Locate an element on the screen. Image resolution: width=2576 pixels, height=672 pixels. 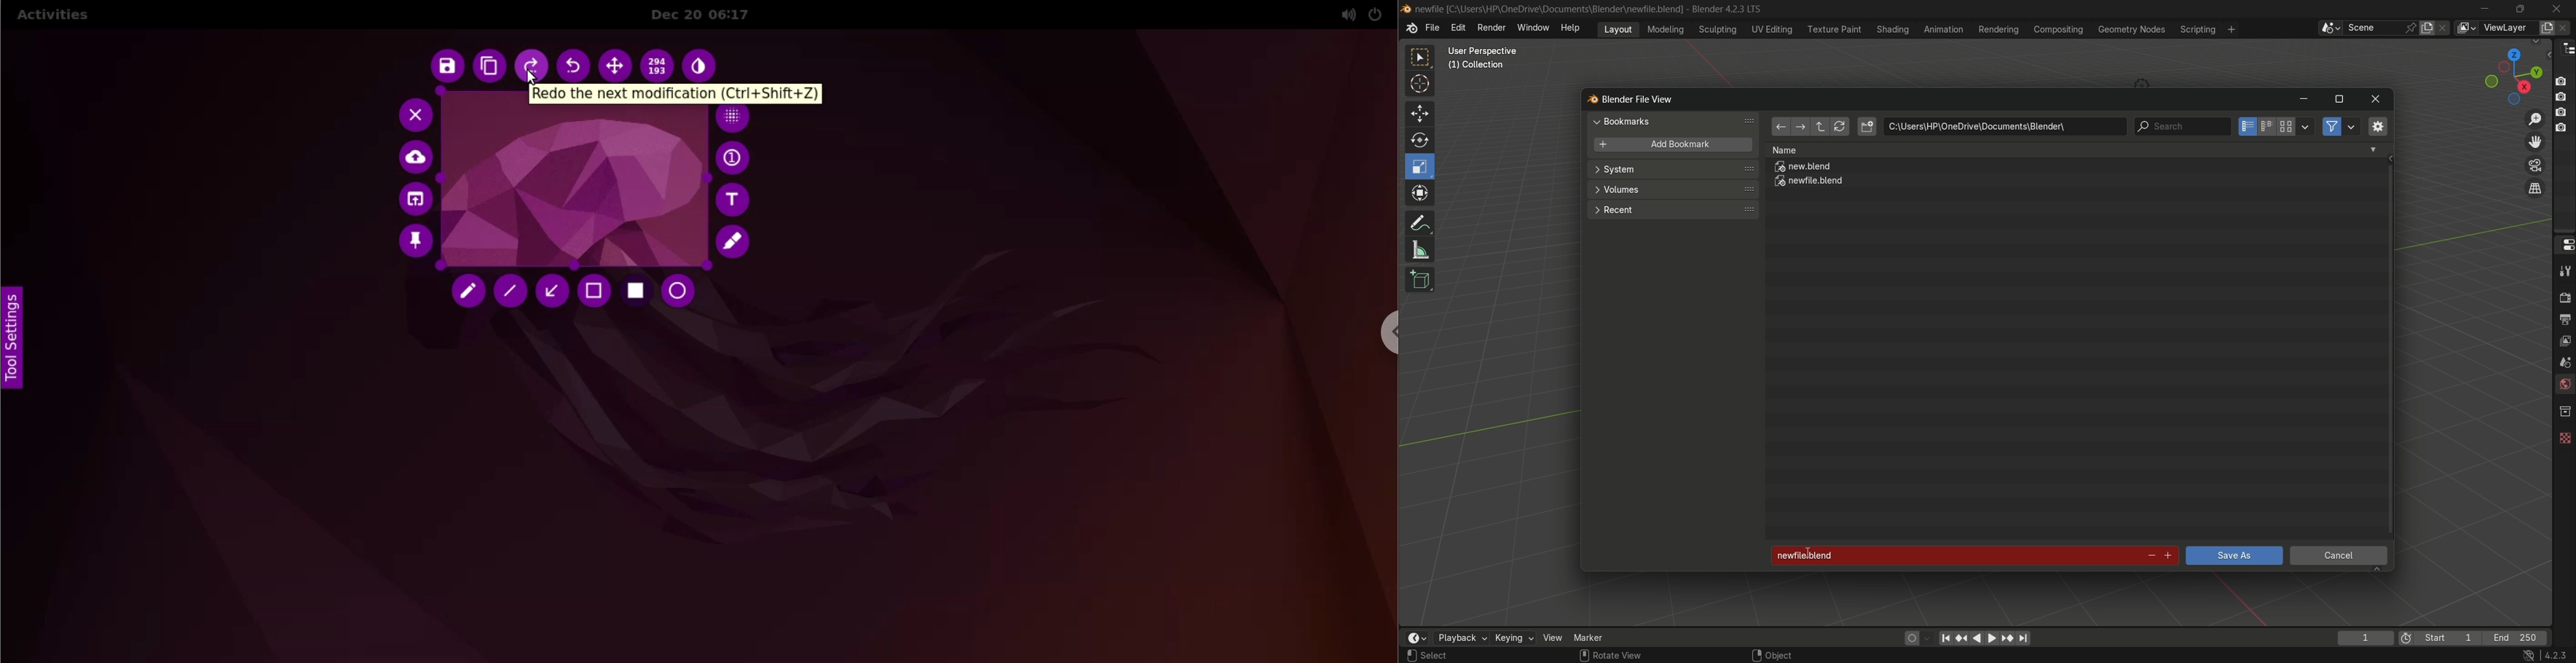
inverter tool is located at coordinates (702, 66).